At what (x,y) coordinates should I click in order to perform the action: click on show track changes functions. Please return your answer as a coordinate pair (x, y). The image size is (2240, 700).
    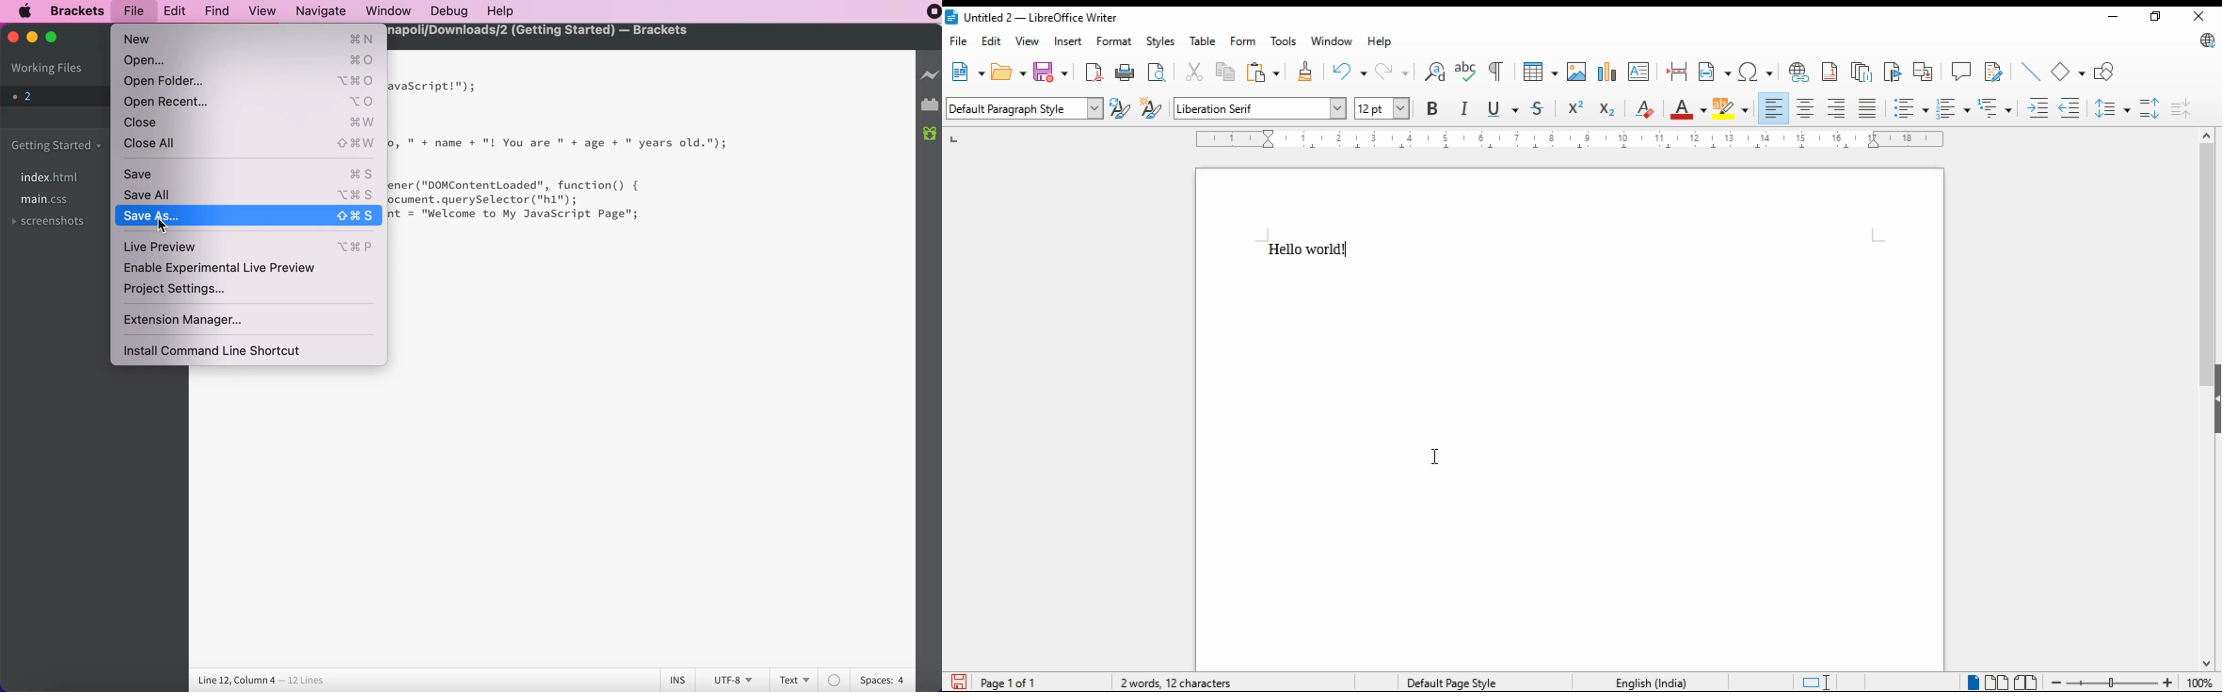
    Looking at the image, I should click on (1995, 71).